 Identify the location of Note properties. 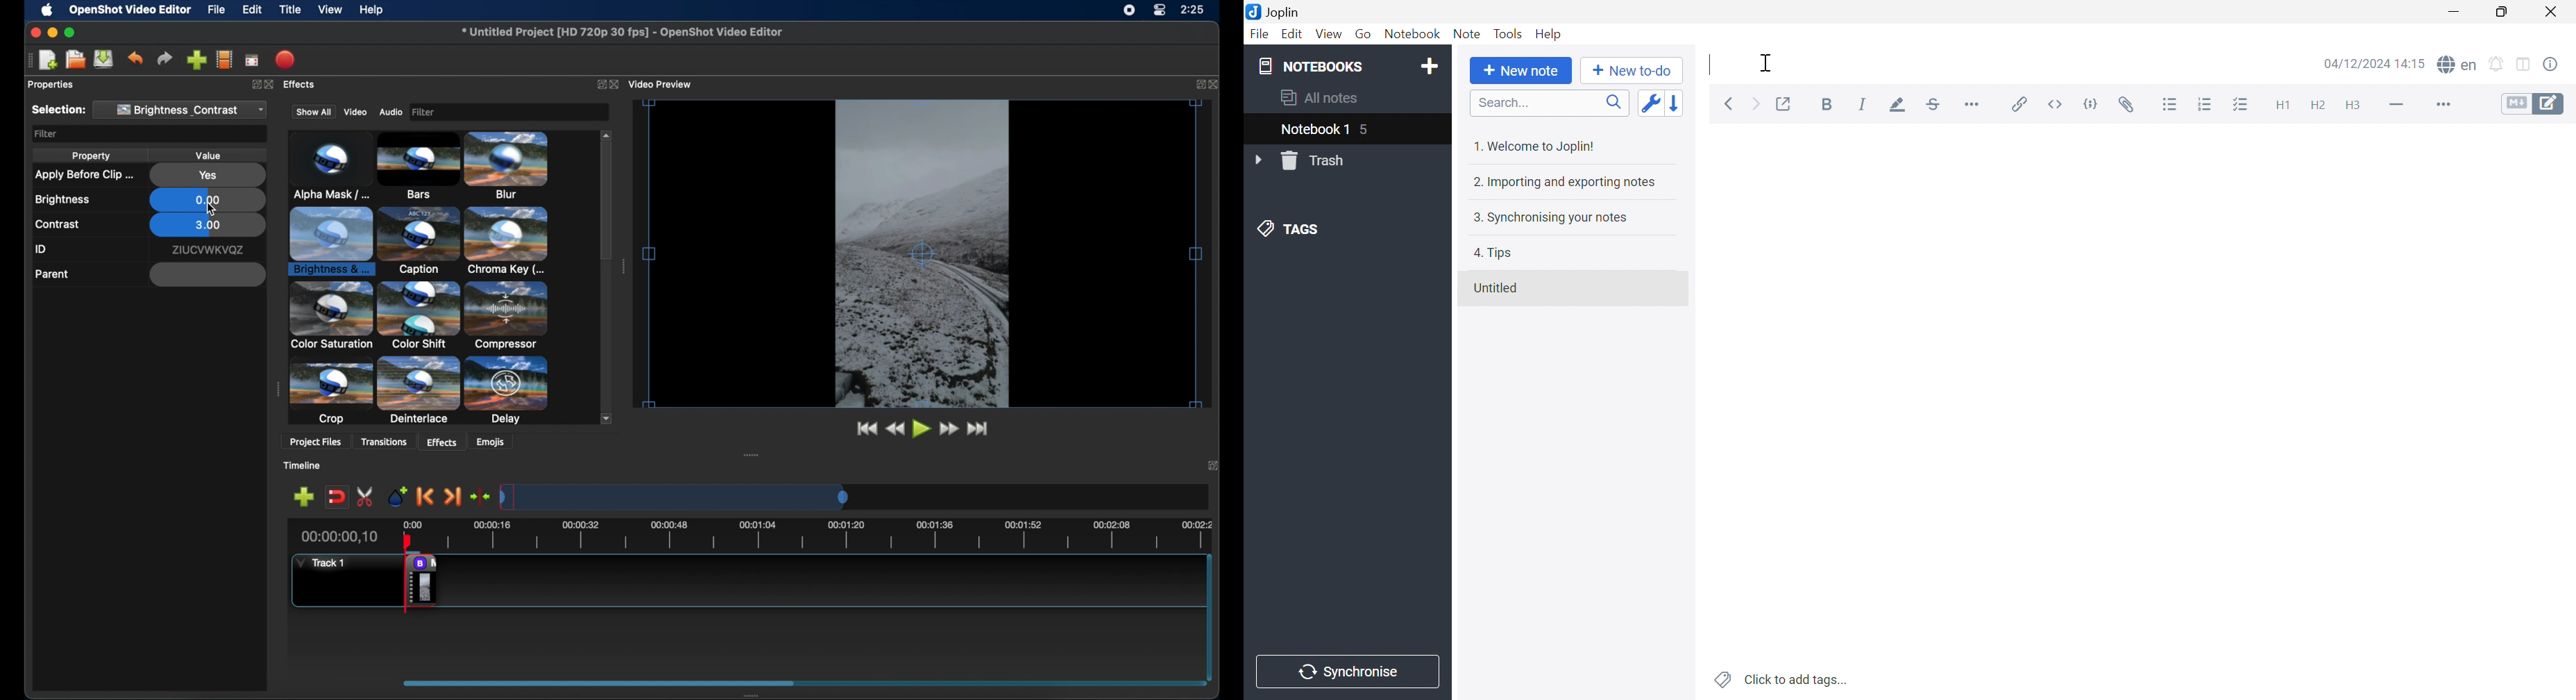
(2550, 65).